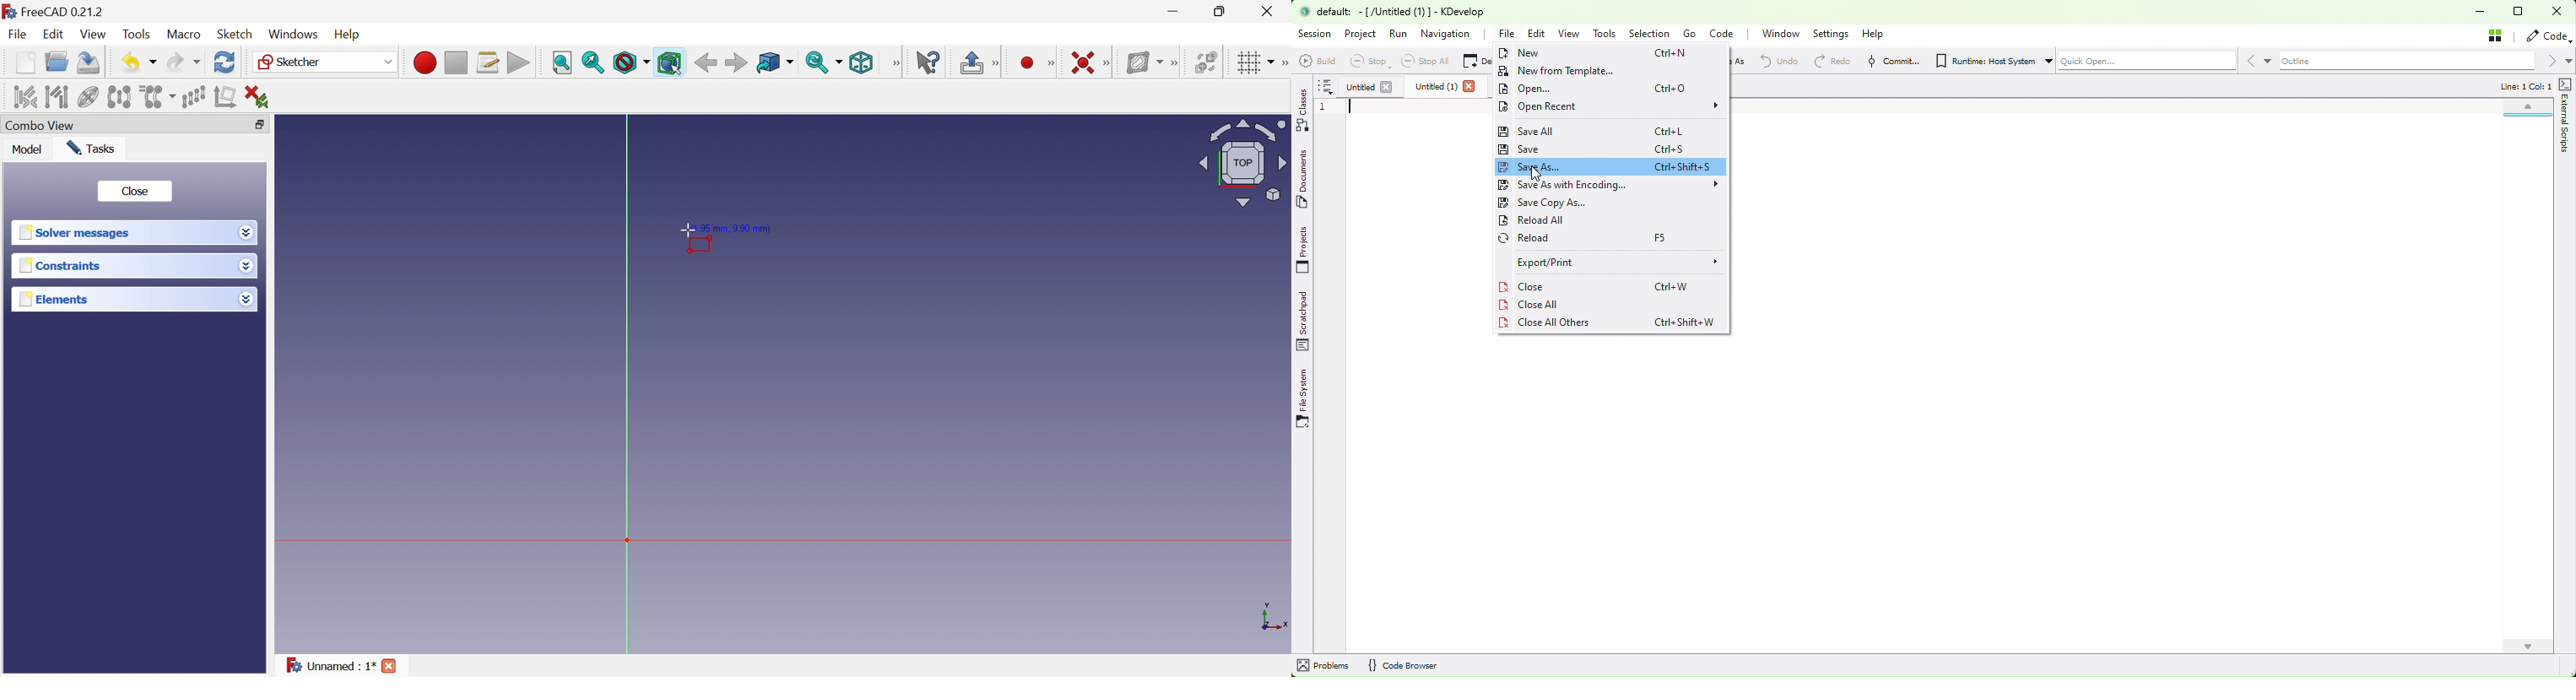  I want to click on Sketcher constraints, so click(1108, 62).